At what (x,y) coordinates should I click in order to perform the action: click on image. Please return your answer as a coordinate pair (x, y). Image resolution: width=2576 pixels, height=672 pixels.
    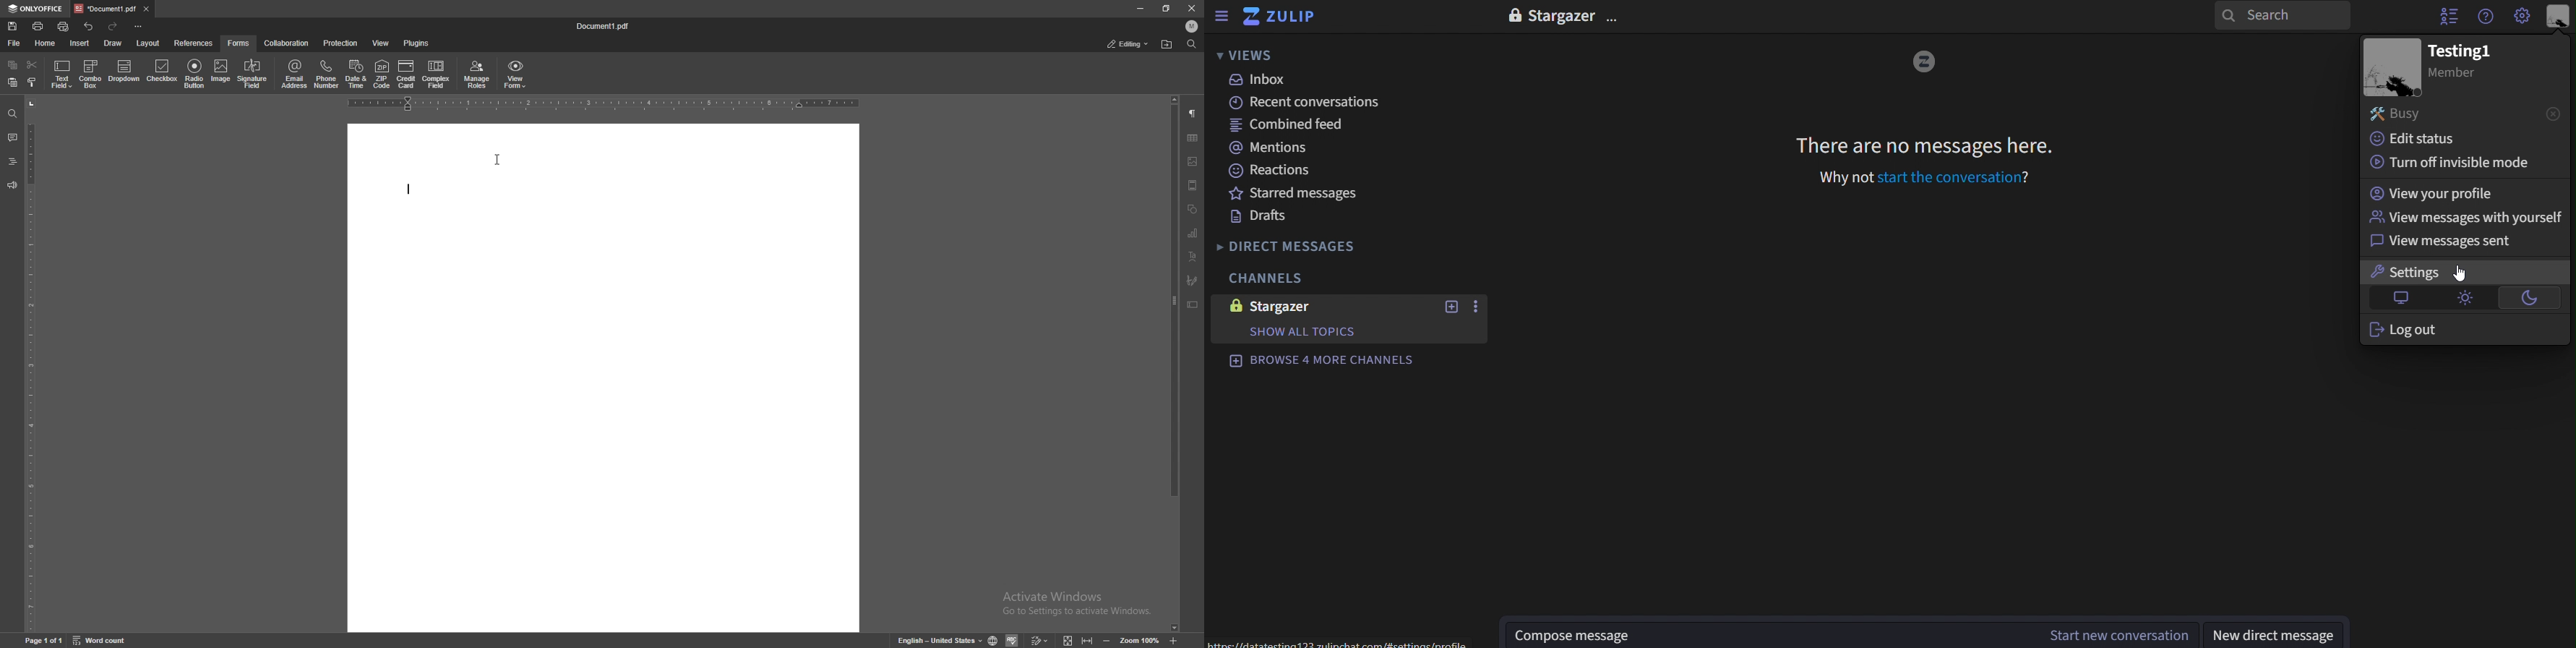
    Looking at the image, I should click on (1194, 162).